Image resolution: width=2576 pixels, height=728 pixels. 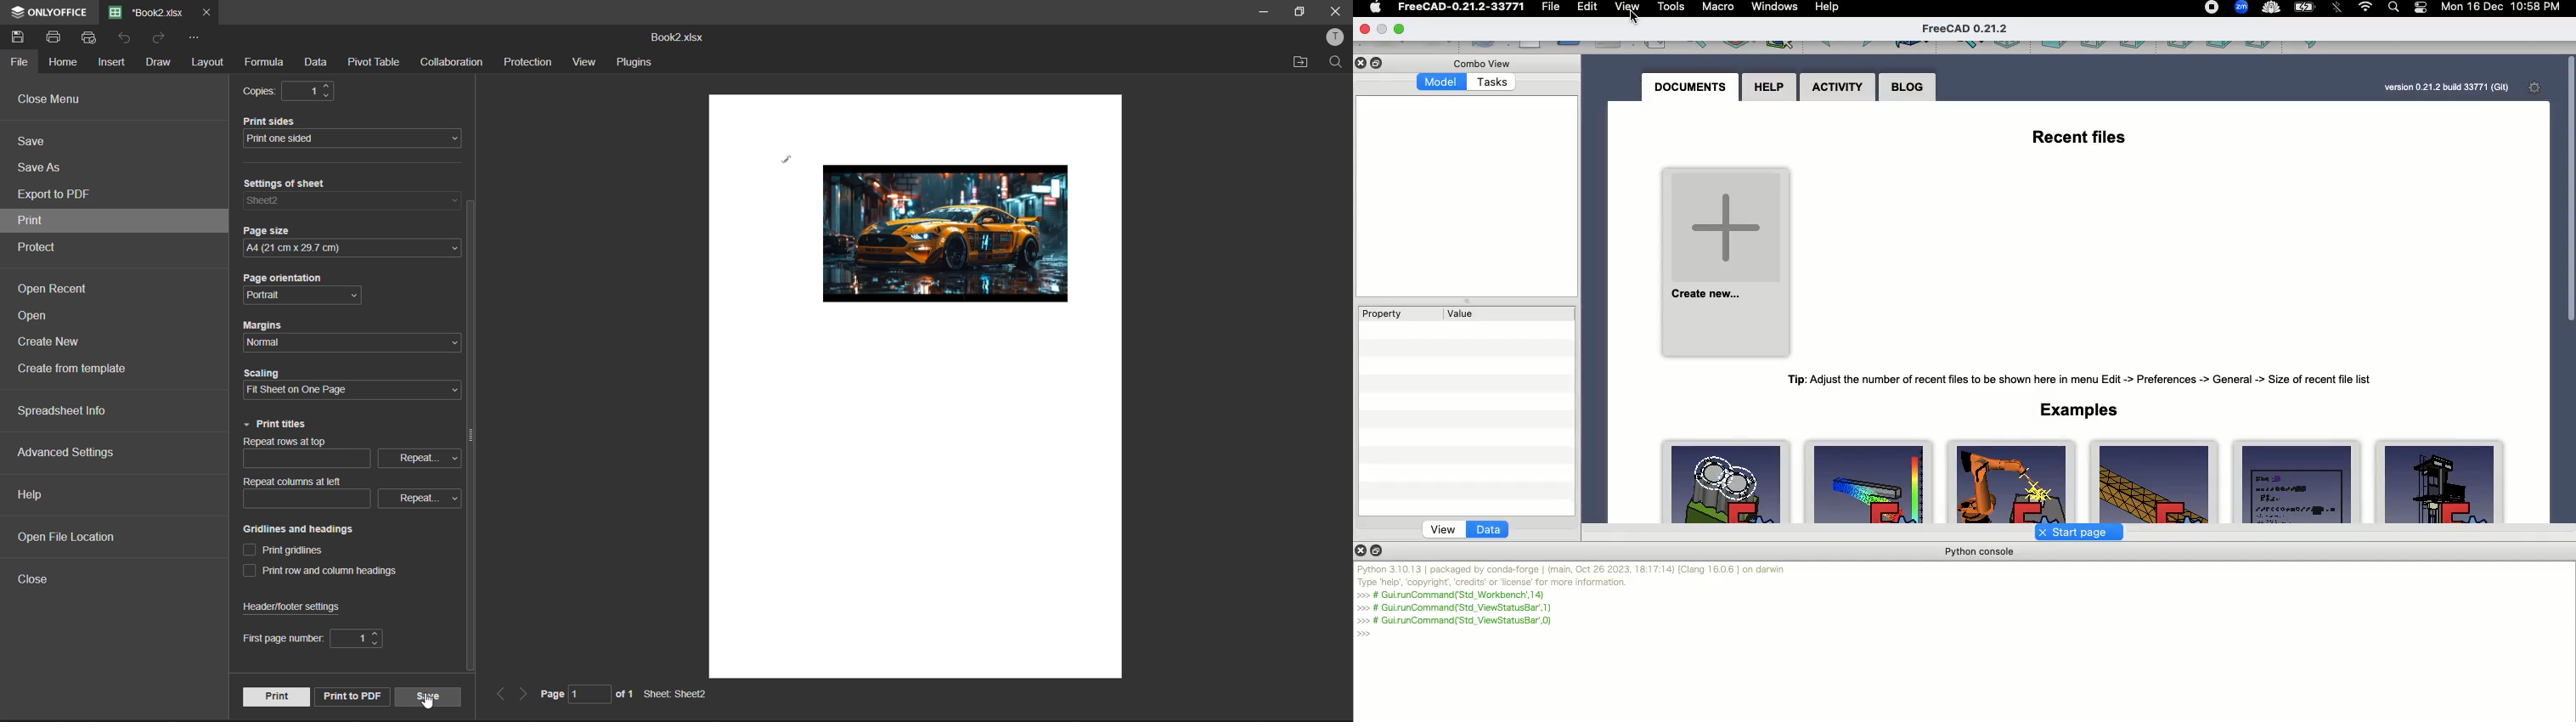 What do you see at coordinates (265, 63) in the screenshot?
I see `formula` at bounding box center [265, 63].